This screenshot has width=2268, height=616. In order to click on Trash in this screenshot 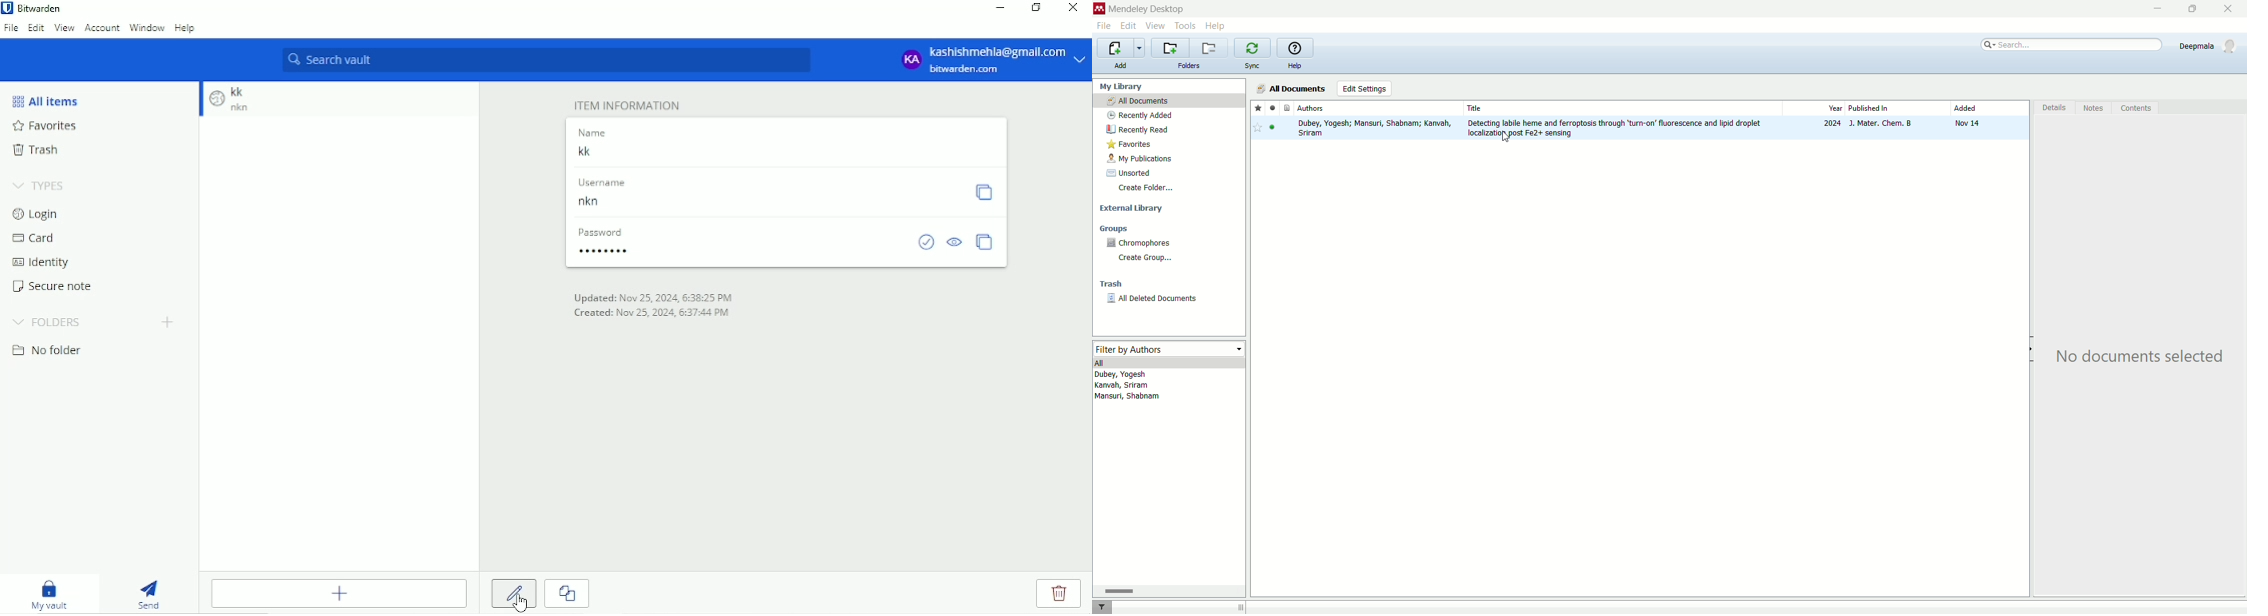, I will do `click(39, 150)`.